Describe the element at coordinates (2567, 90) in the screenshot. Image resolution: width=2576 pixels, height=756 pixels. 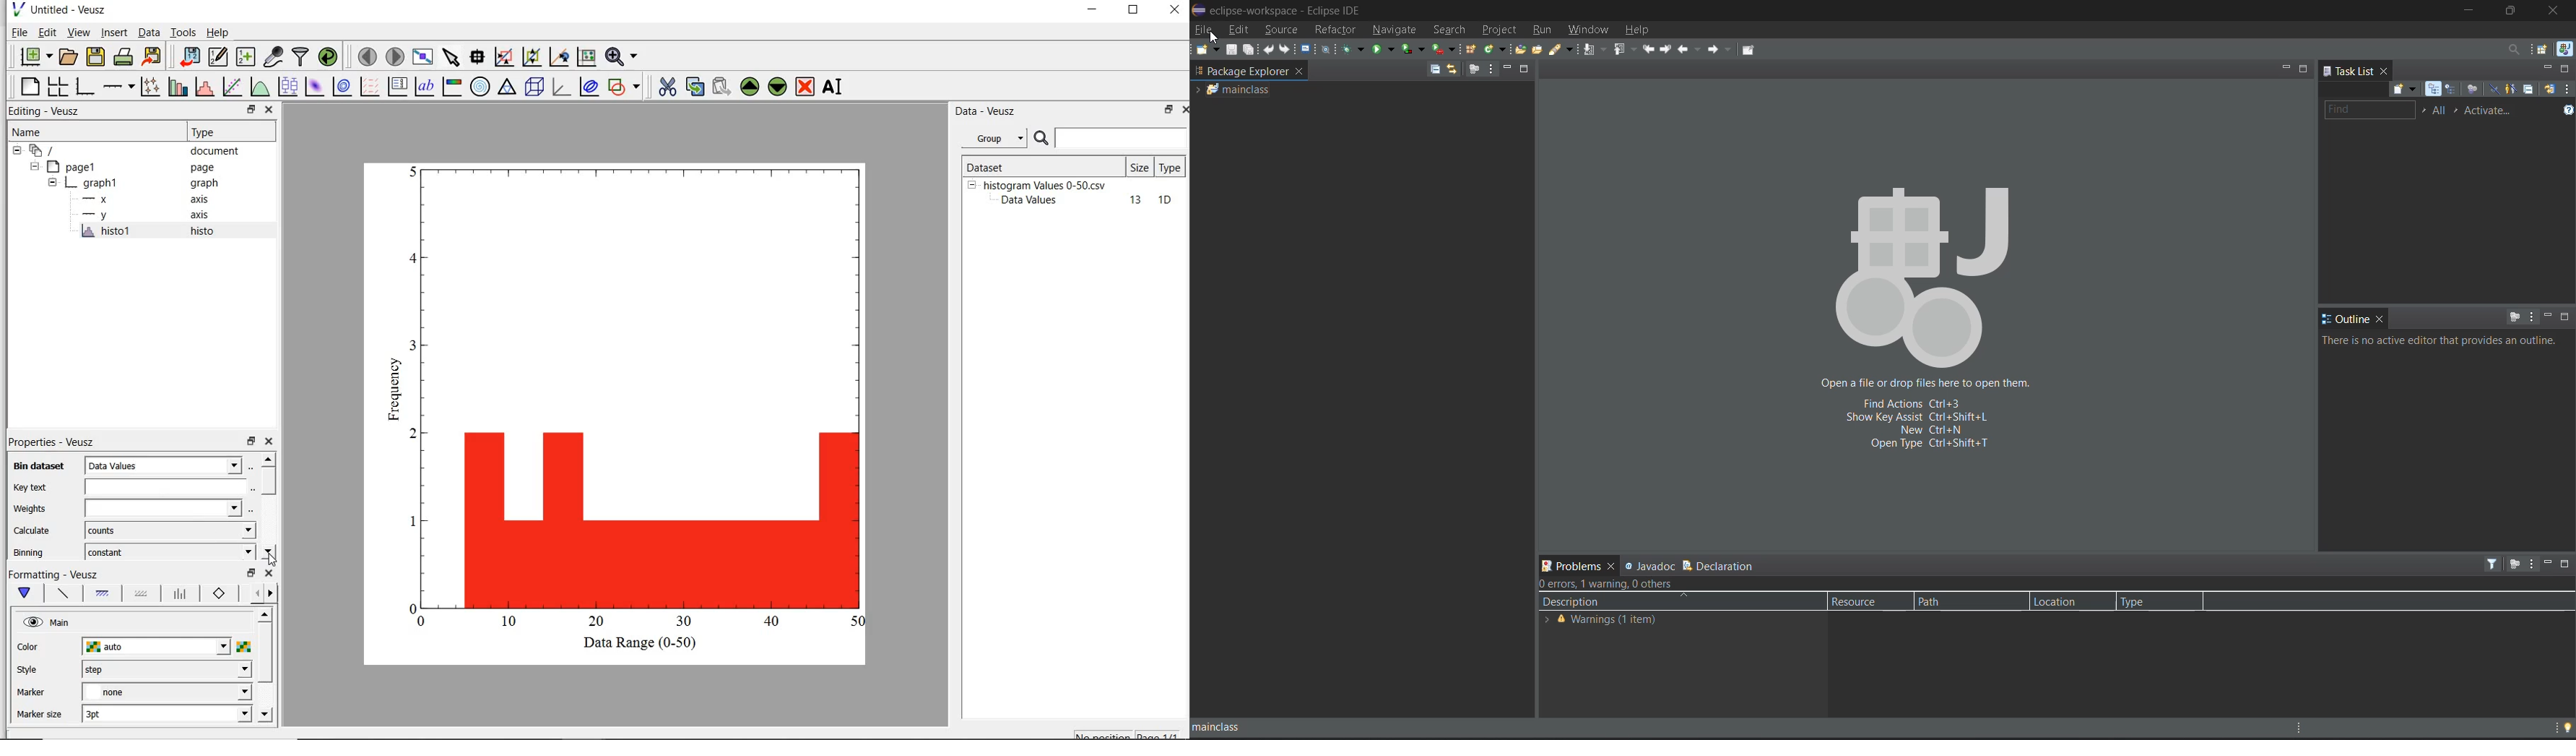
I see `view menu` at that location.